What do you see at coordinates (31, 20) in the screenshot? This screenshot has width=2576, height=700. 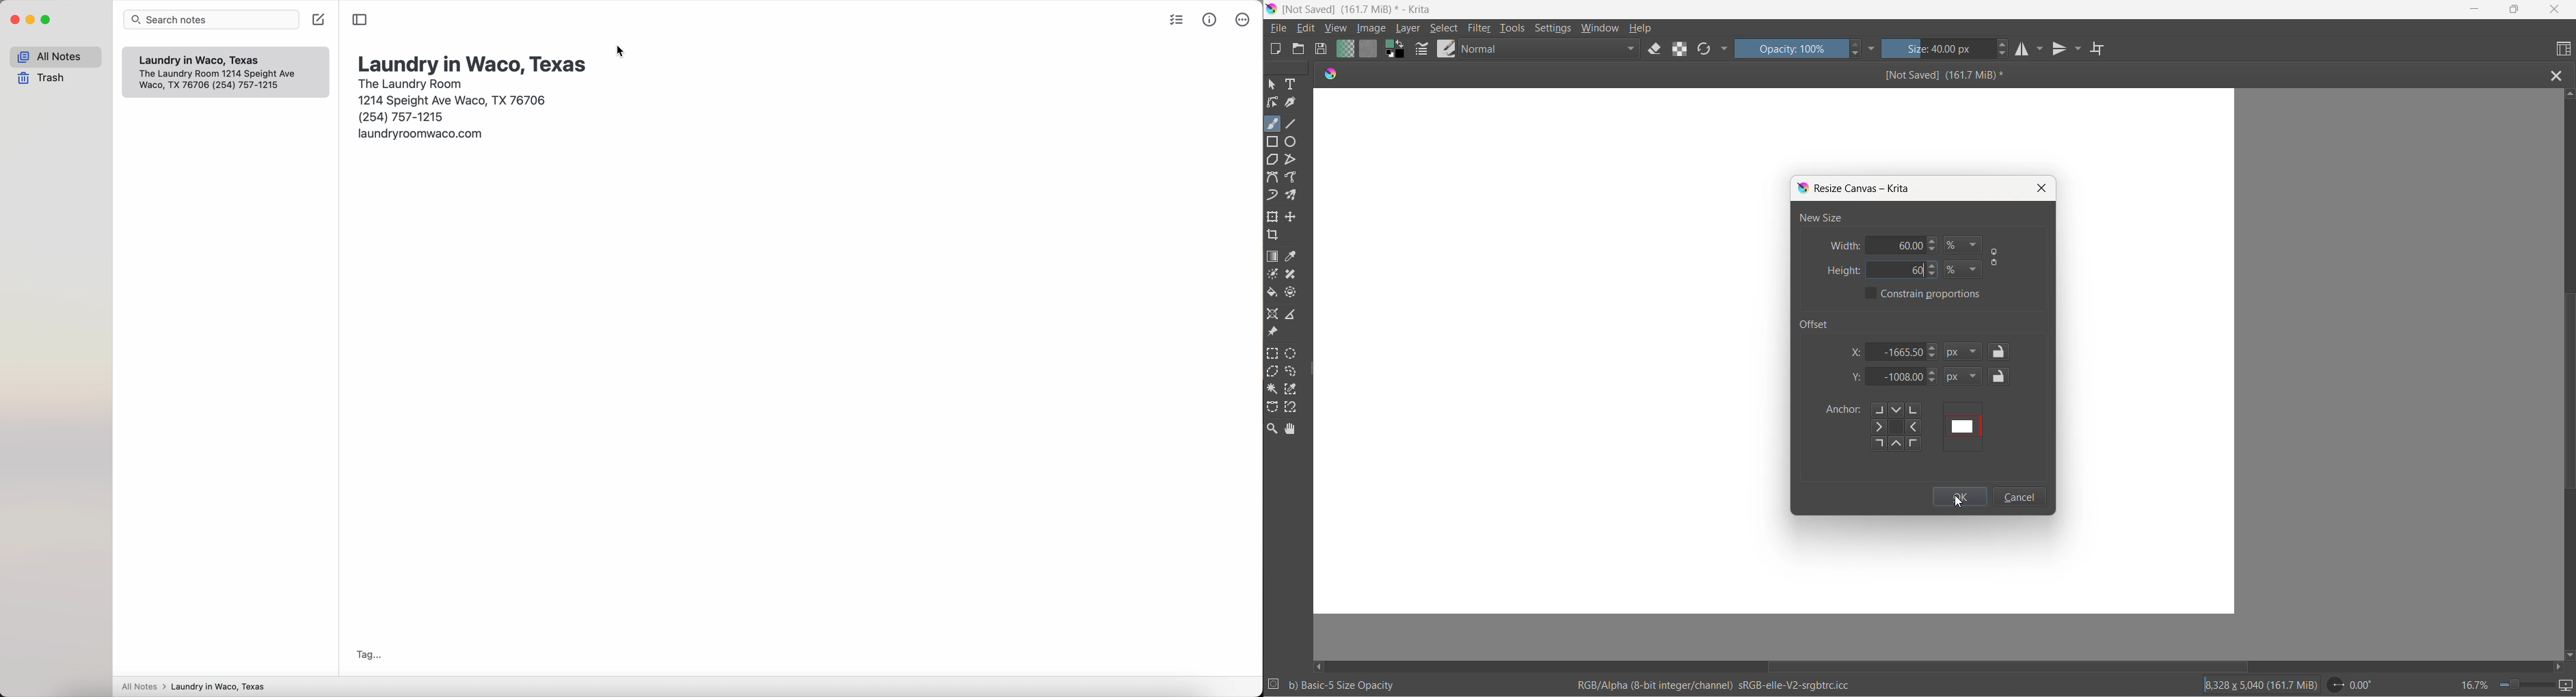 I see `minimize app` at bounding box center [31, 20].